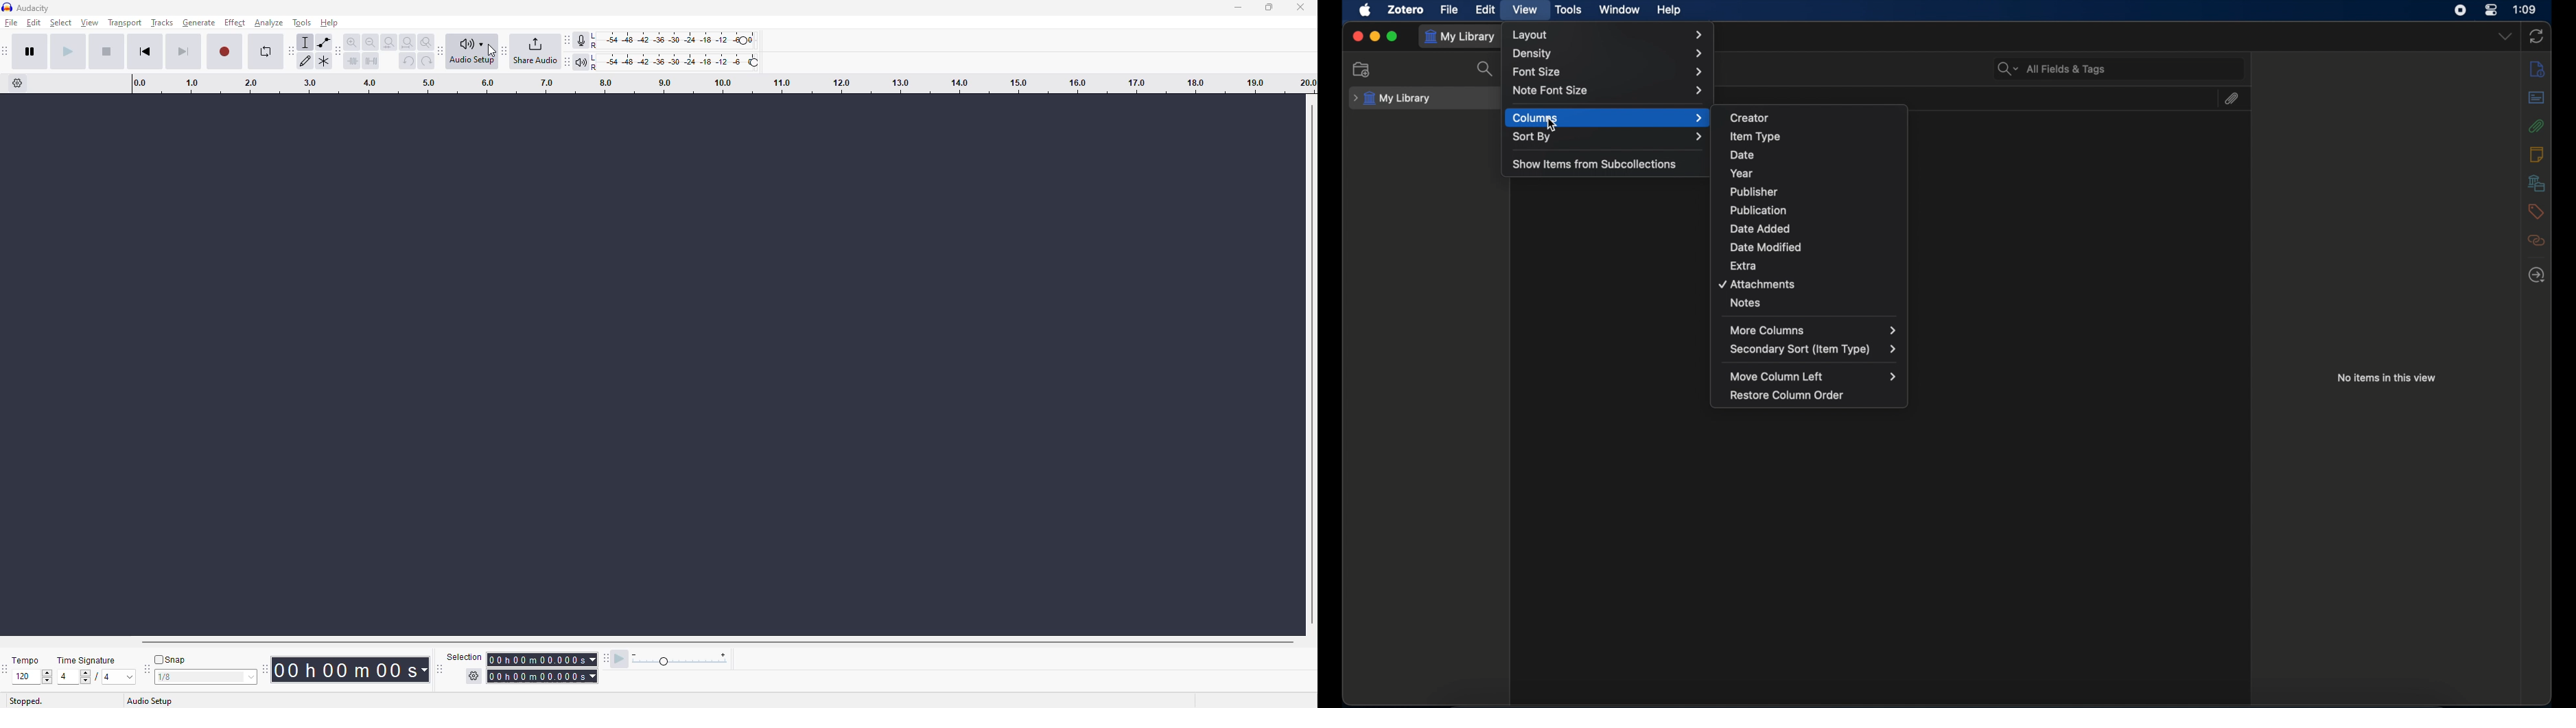 This screenshot has width=2576, height=728. I want to click on share audio, so click(532, 51).